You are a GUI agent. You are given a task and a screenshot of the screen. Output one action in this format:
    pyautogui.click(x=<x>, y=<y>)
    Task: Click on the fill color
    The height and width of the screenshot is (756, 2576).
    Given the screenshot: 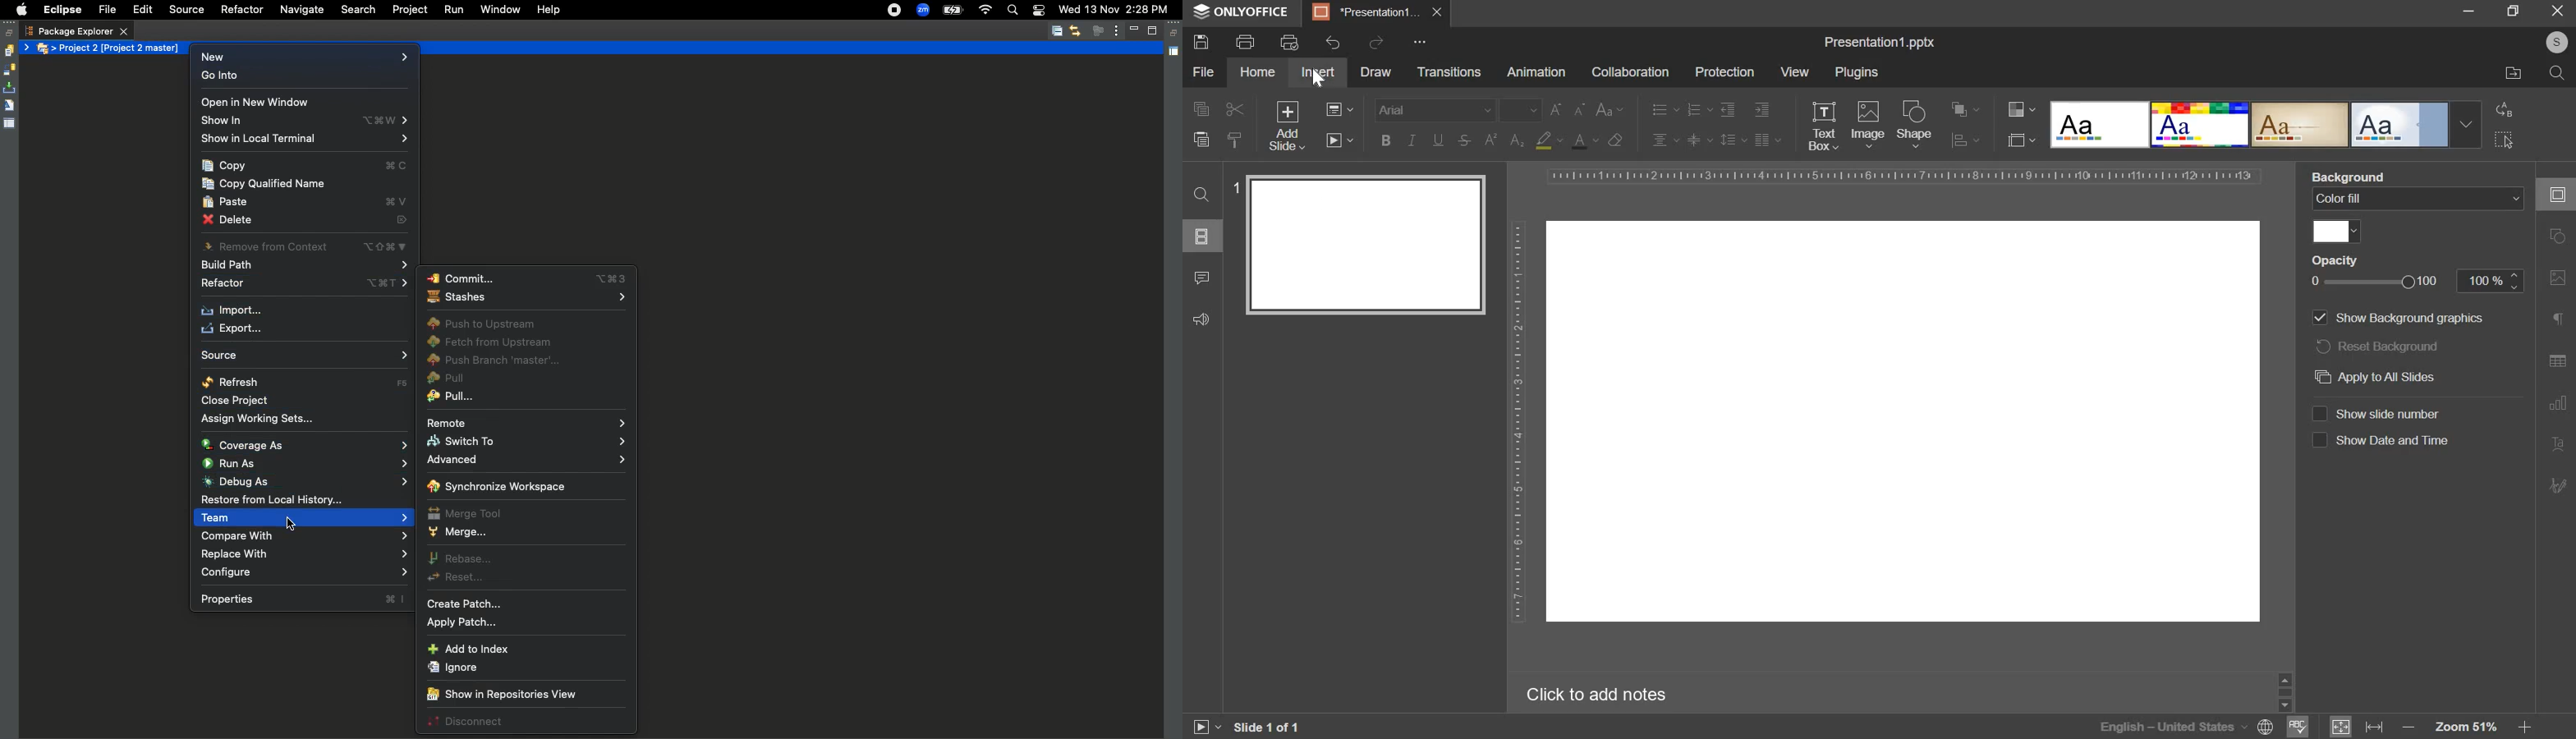 What is the action you would take?
    pyautogui.click(x=1548, y=141)
    